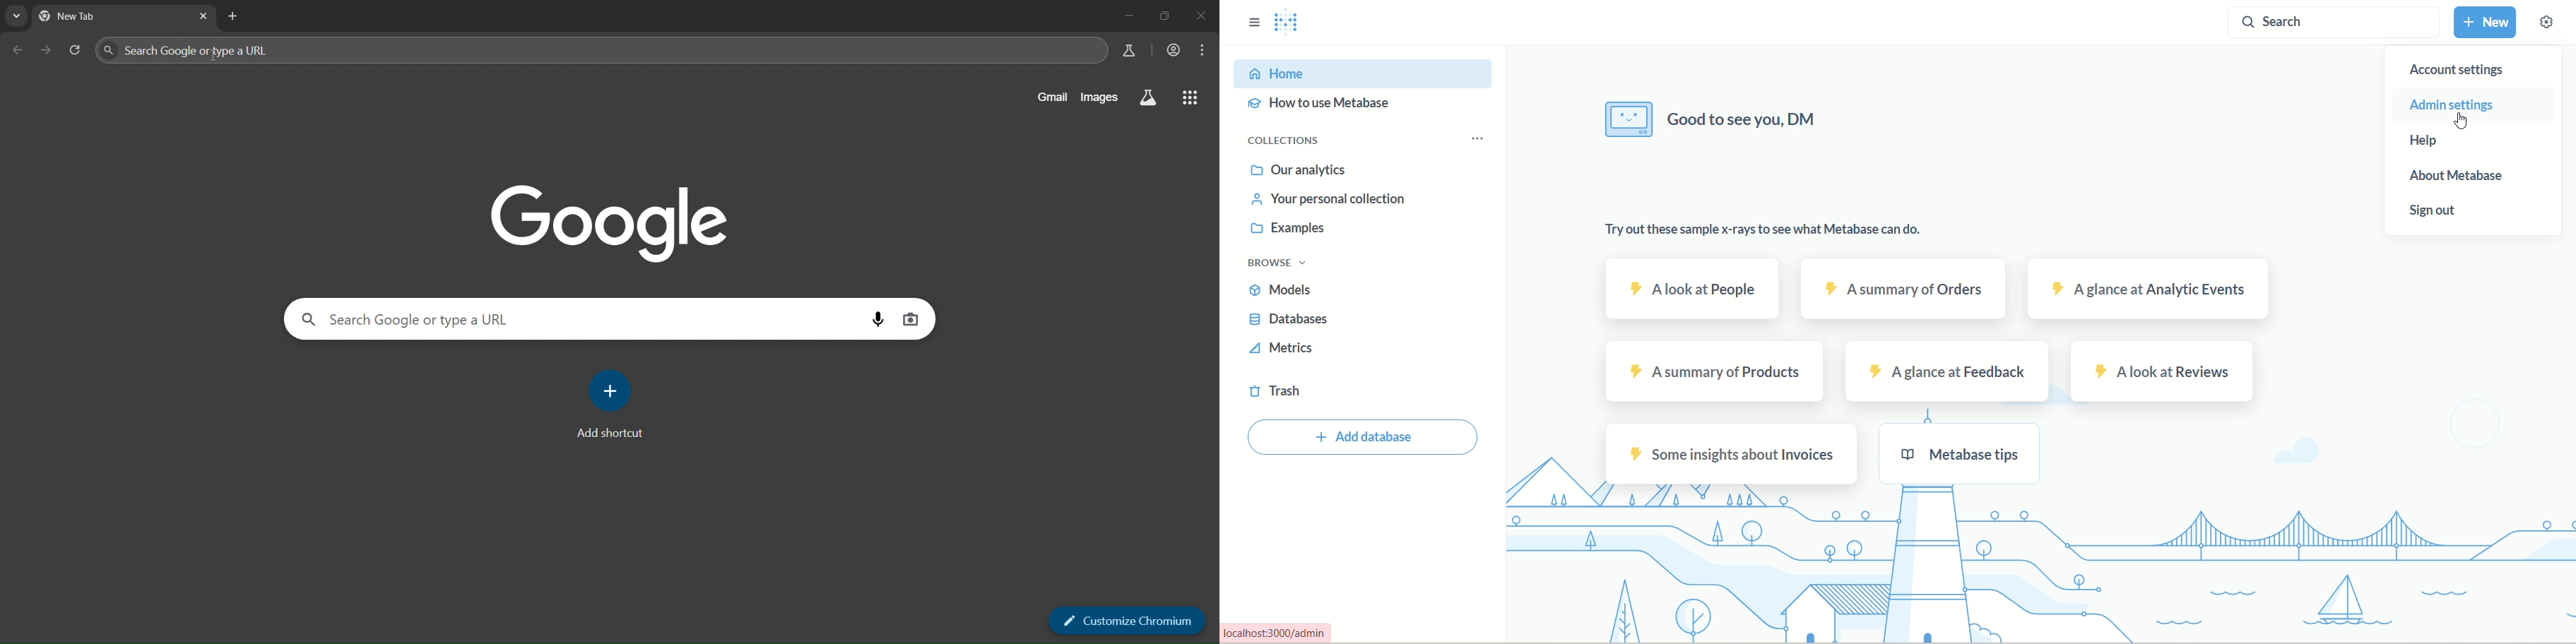 The height and width of the screenshot is (644, 2576). What do you see at coordinates (2488, 22) in the screenshot?
I see `new` at bounding box center [2488, 22].